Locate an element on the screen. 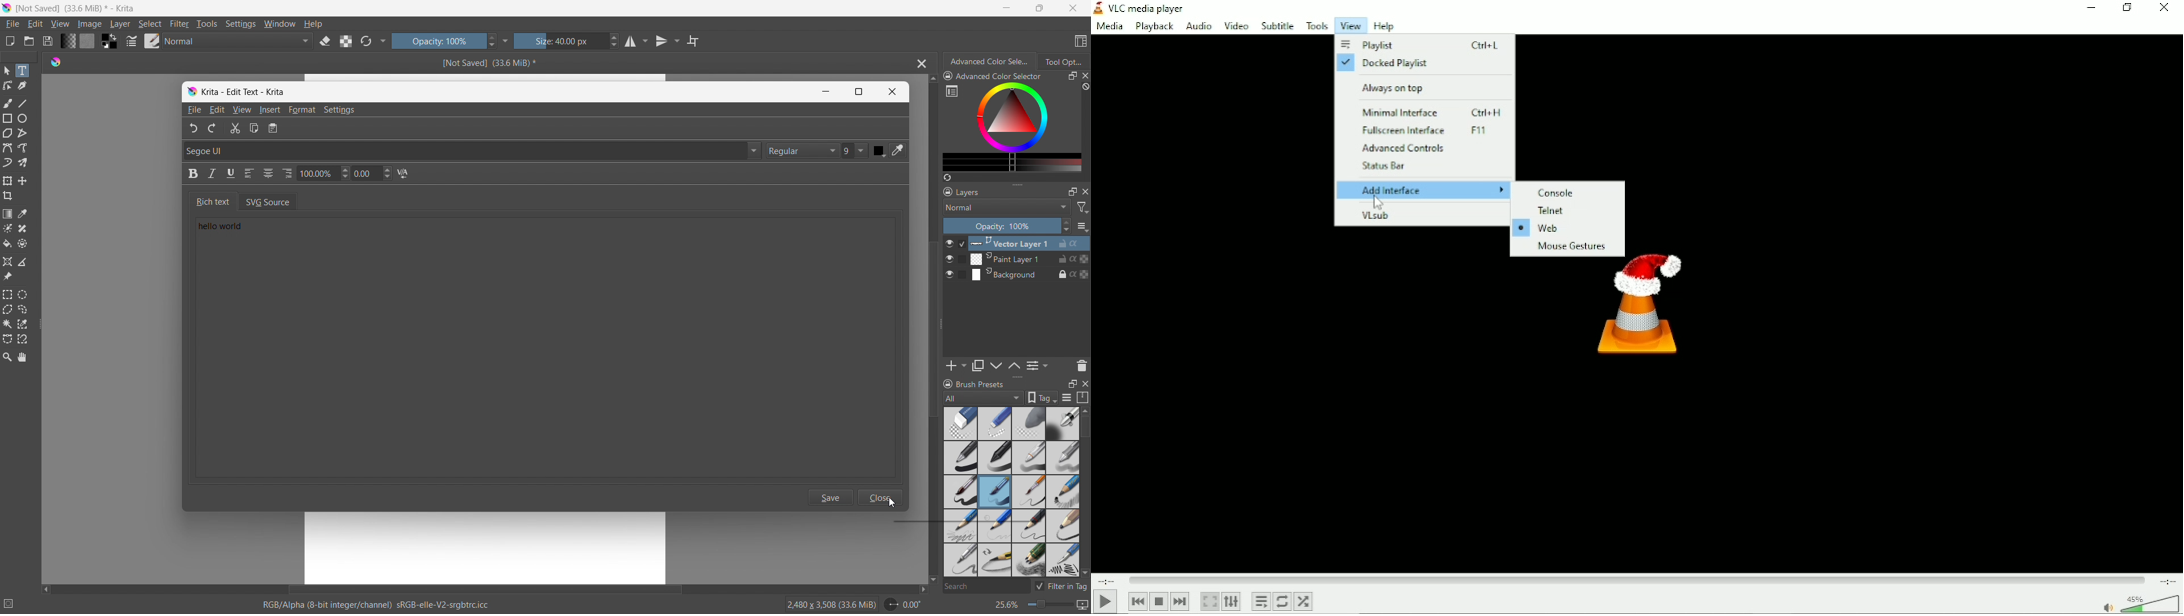 The image size is (2184, 616). move layer down is located at coordinates (1014, 365).